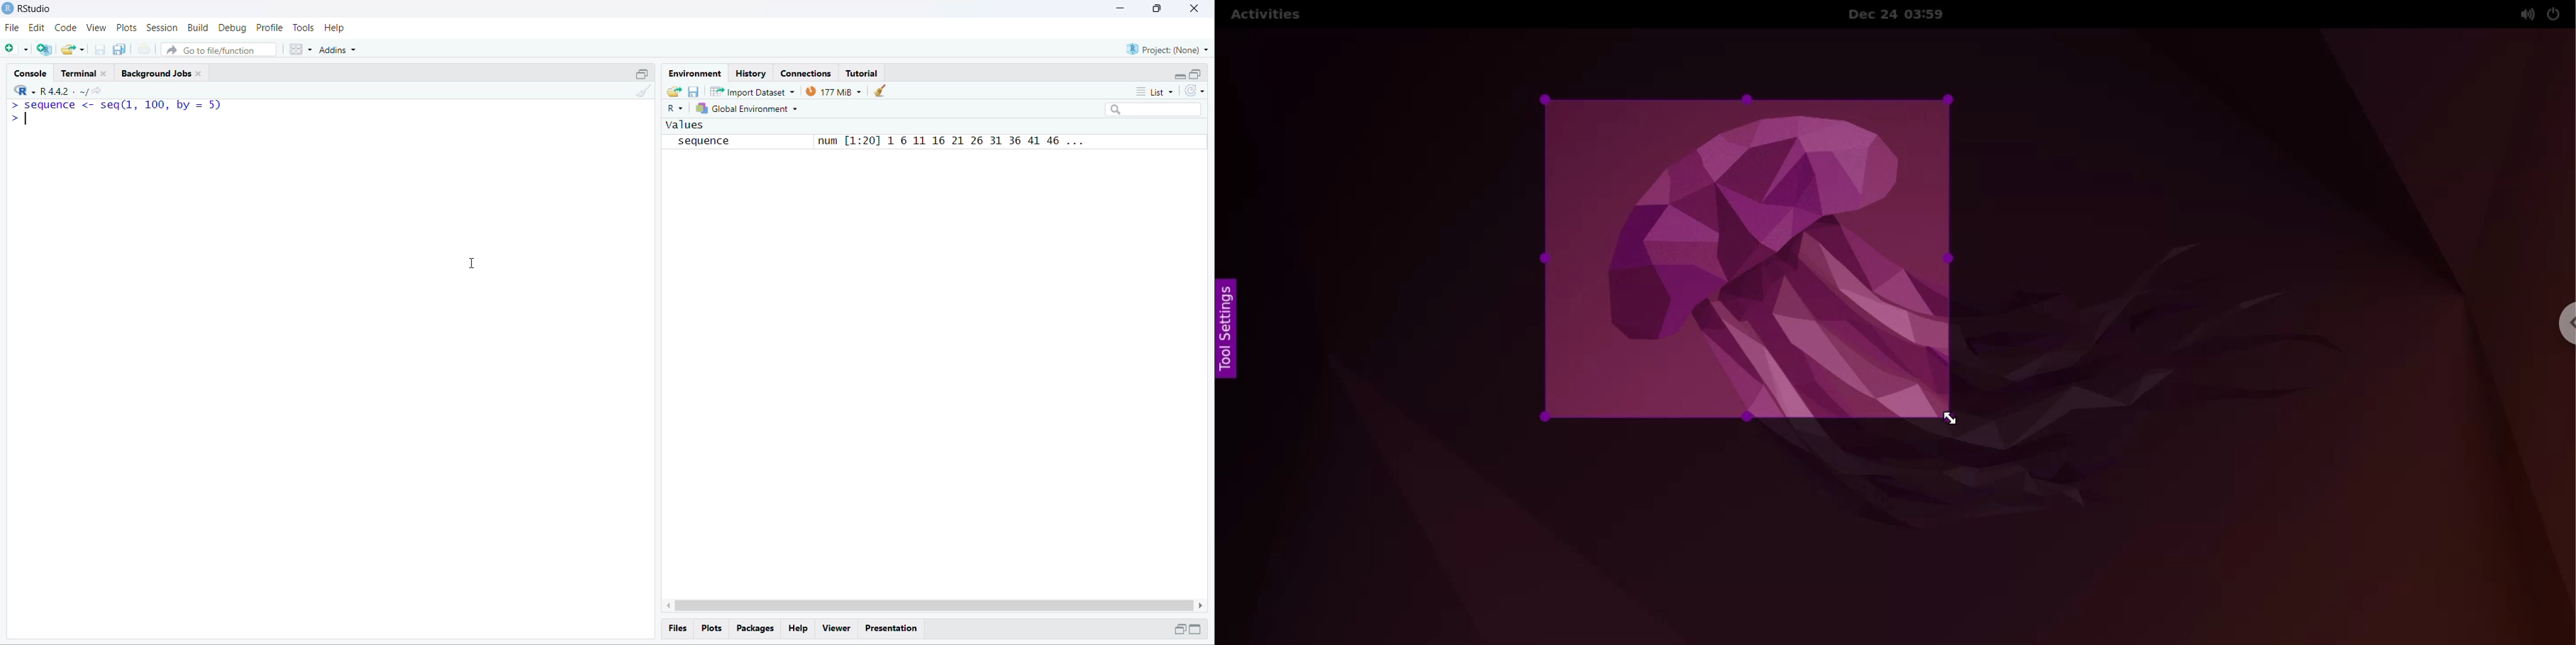  Describe the element at coordinates (44, 50) in the screenshot. I see `add R file` at that location.